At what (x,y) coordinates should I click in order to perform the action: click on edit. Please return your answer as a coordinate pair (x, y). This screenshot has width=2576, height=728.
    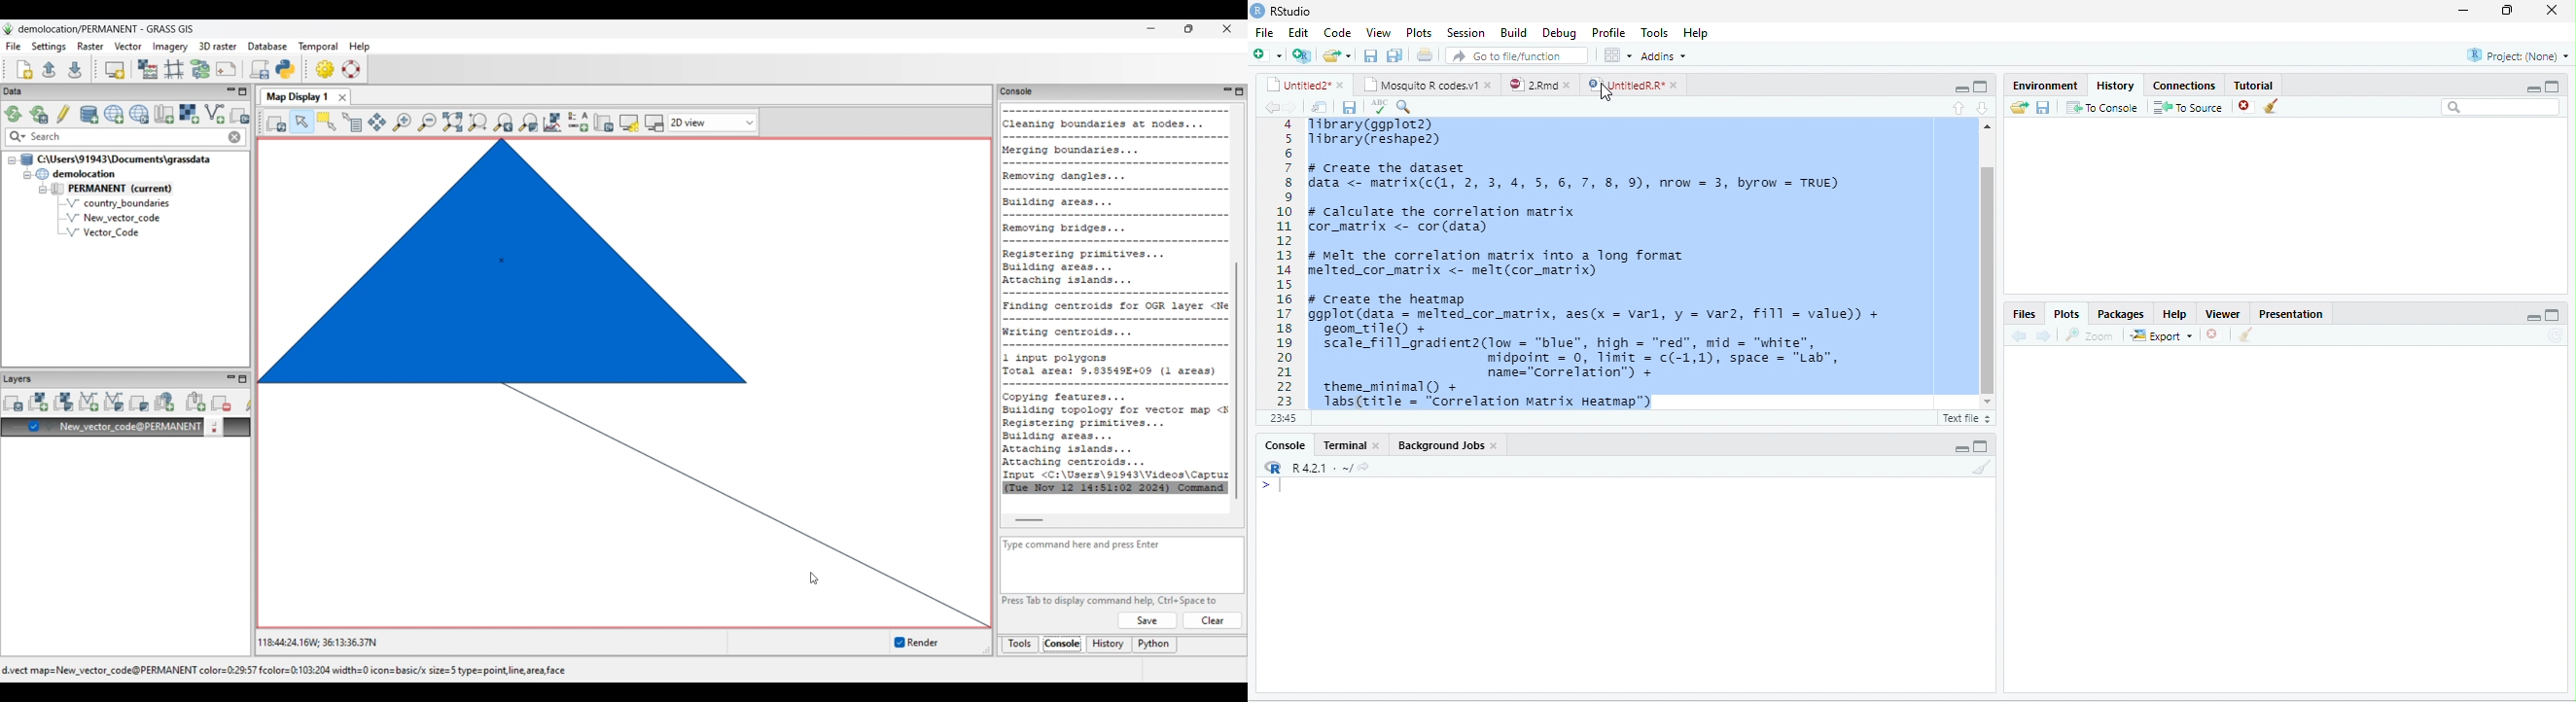
    Looking at the image, I should click on (1298, 33).